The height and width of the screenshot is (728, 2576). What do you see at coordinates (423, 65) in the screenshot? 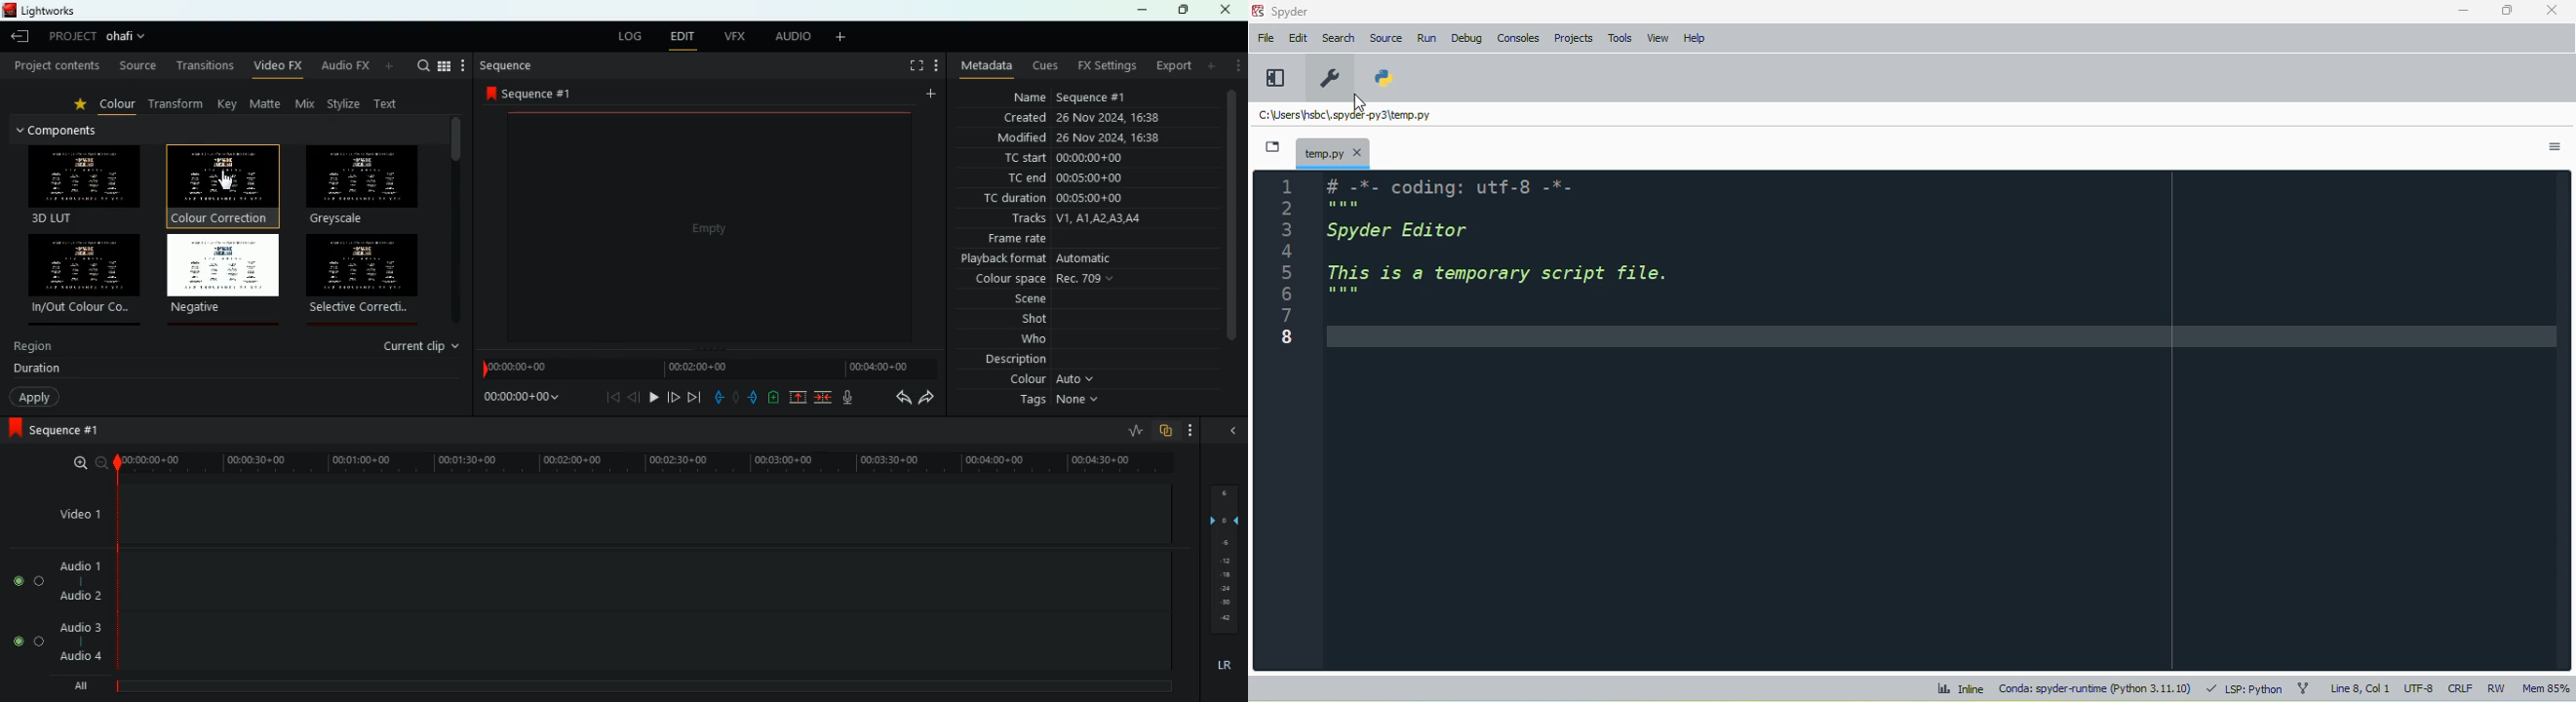
I see `search` at bounding box center [423, 65].